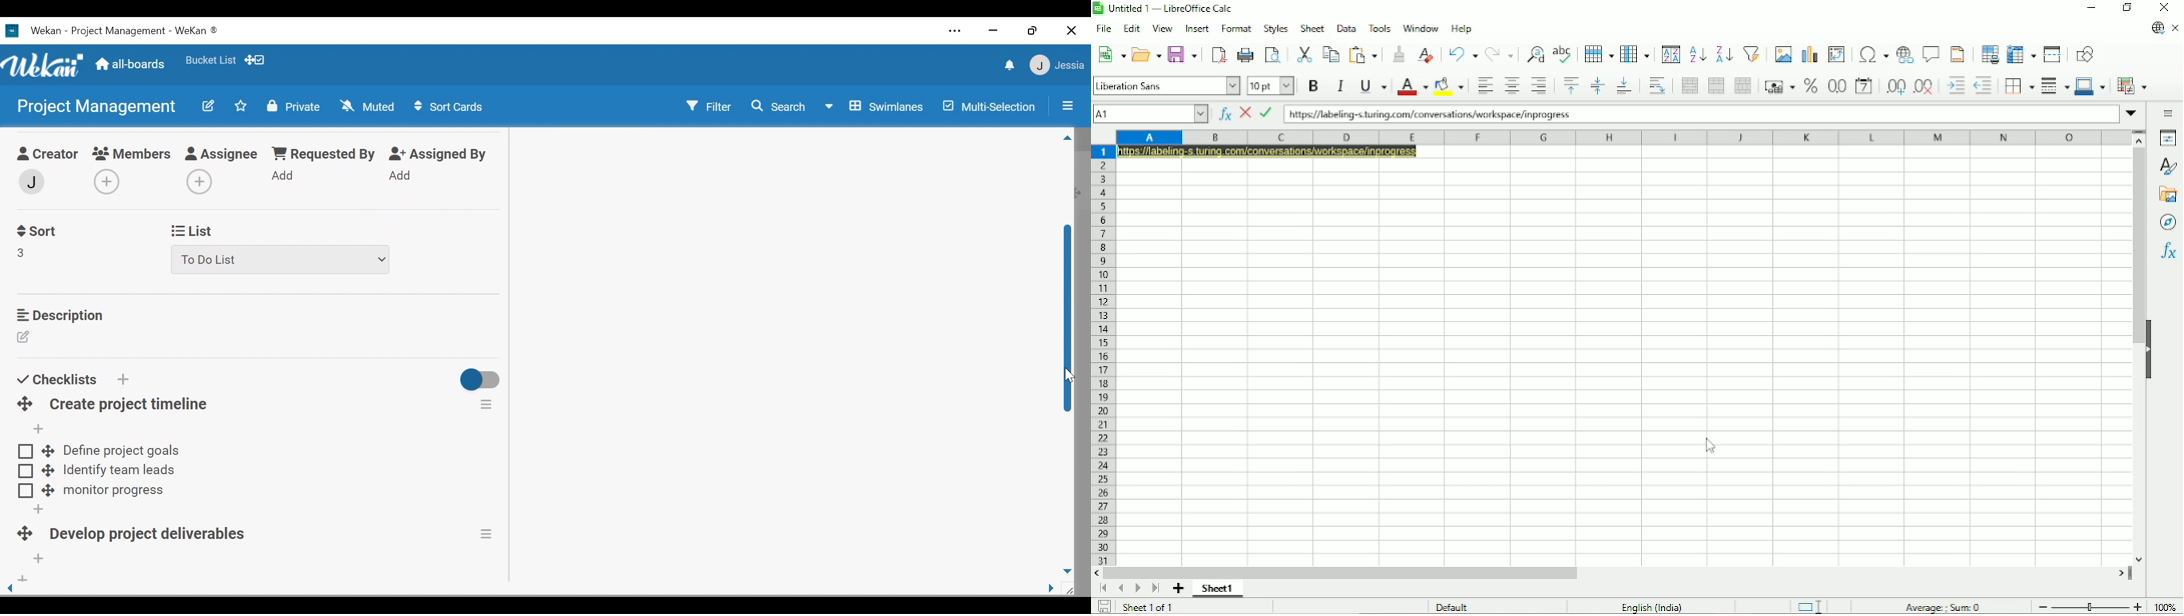 This screenshot has width=2184, height=616. I want to click on Copy, so click(1330, 54).